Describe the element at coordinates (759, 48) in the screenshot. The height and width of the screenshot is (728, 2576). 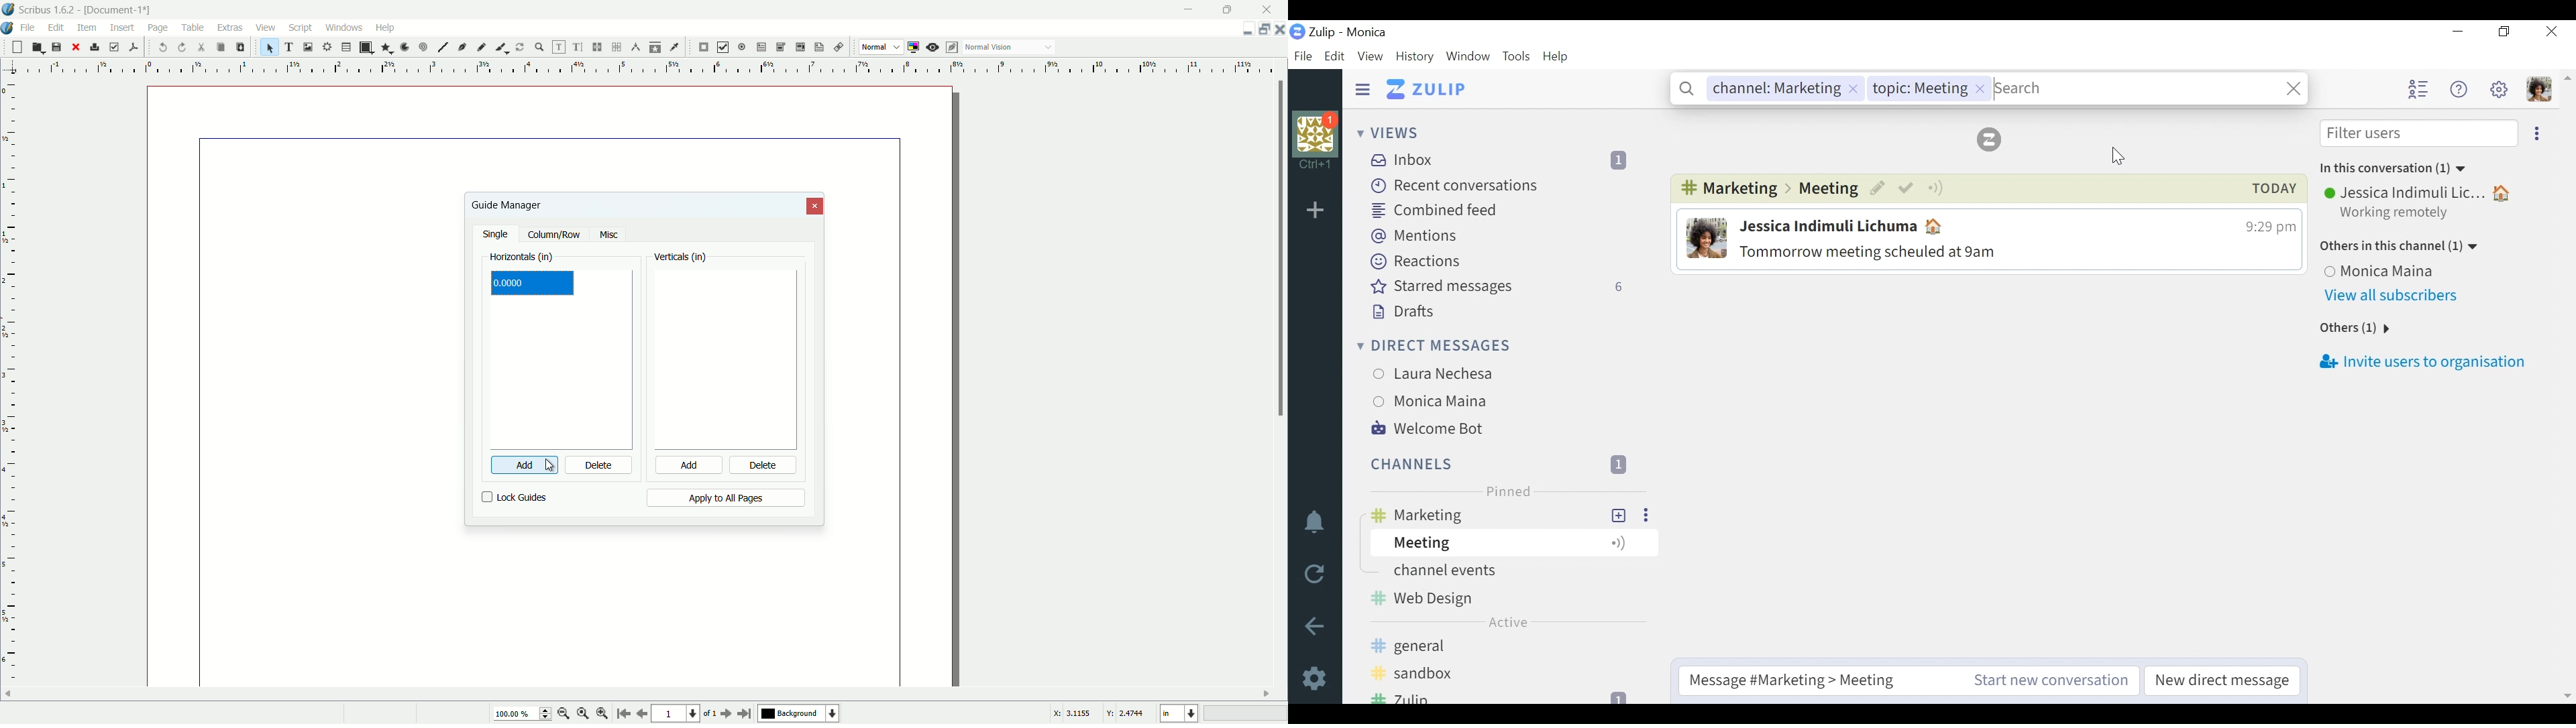
I see `pdf text field` at that location.